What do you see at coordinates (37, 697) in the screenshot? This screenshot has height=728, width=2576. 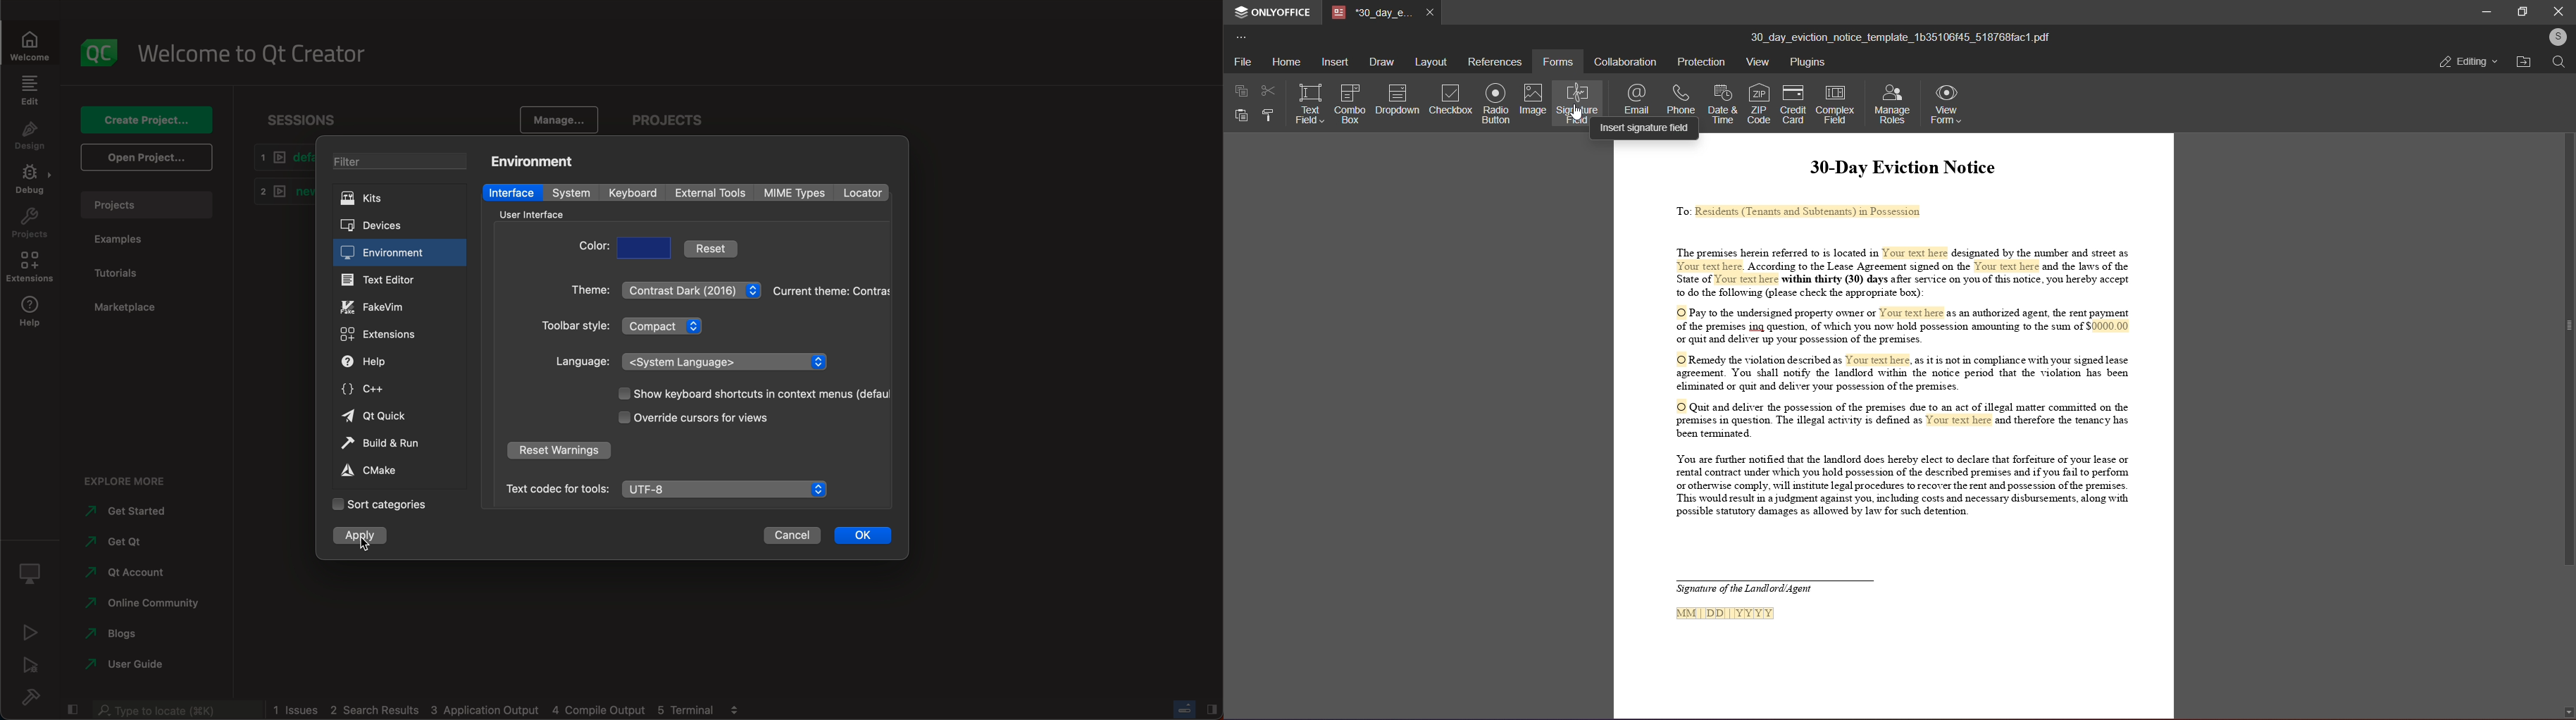 I see `build` at bounding box center [37, 697].